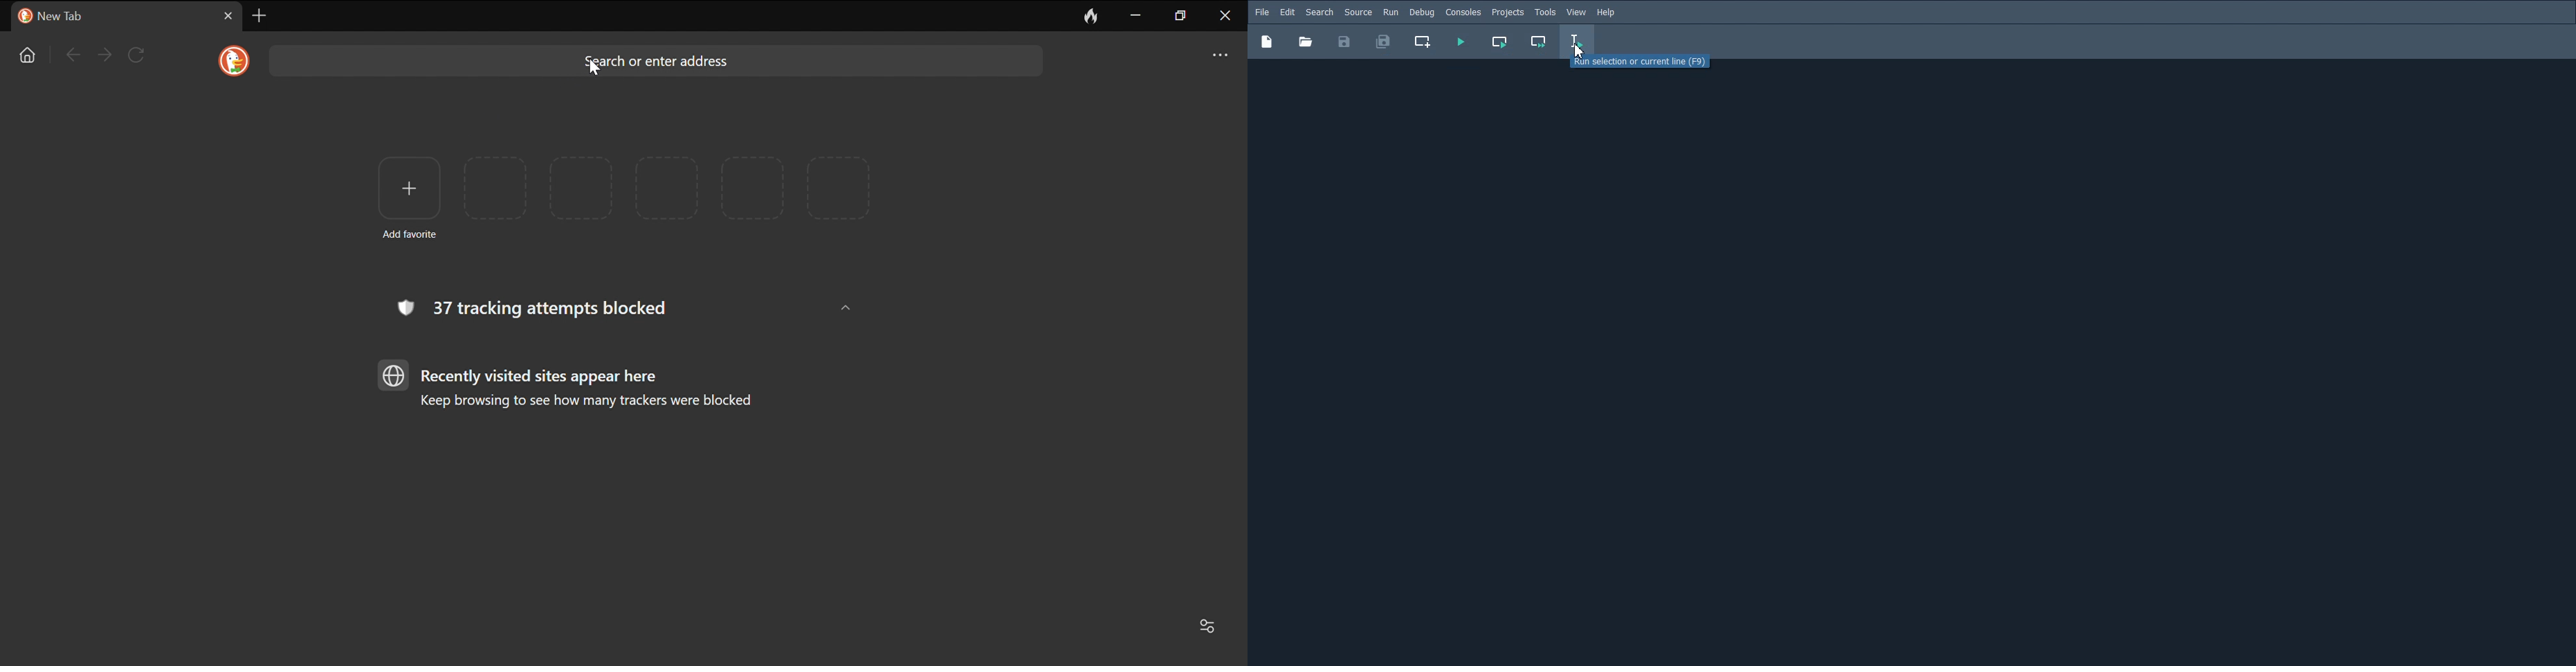  I want to click on maximize, so click(1182, 16).